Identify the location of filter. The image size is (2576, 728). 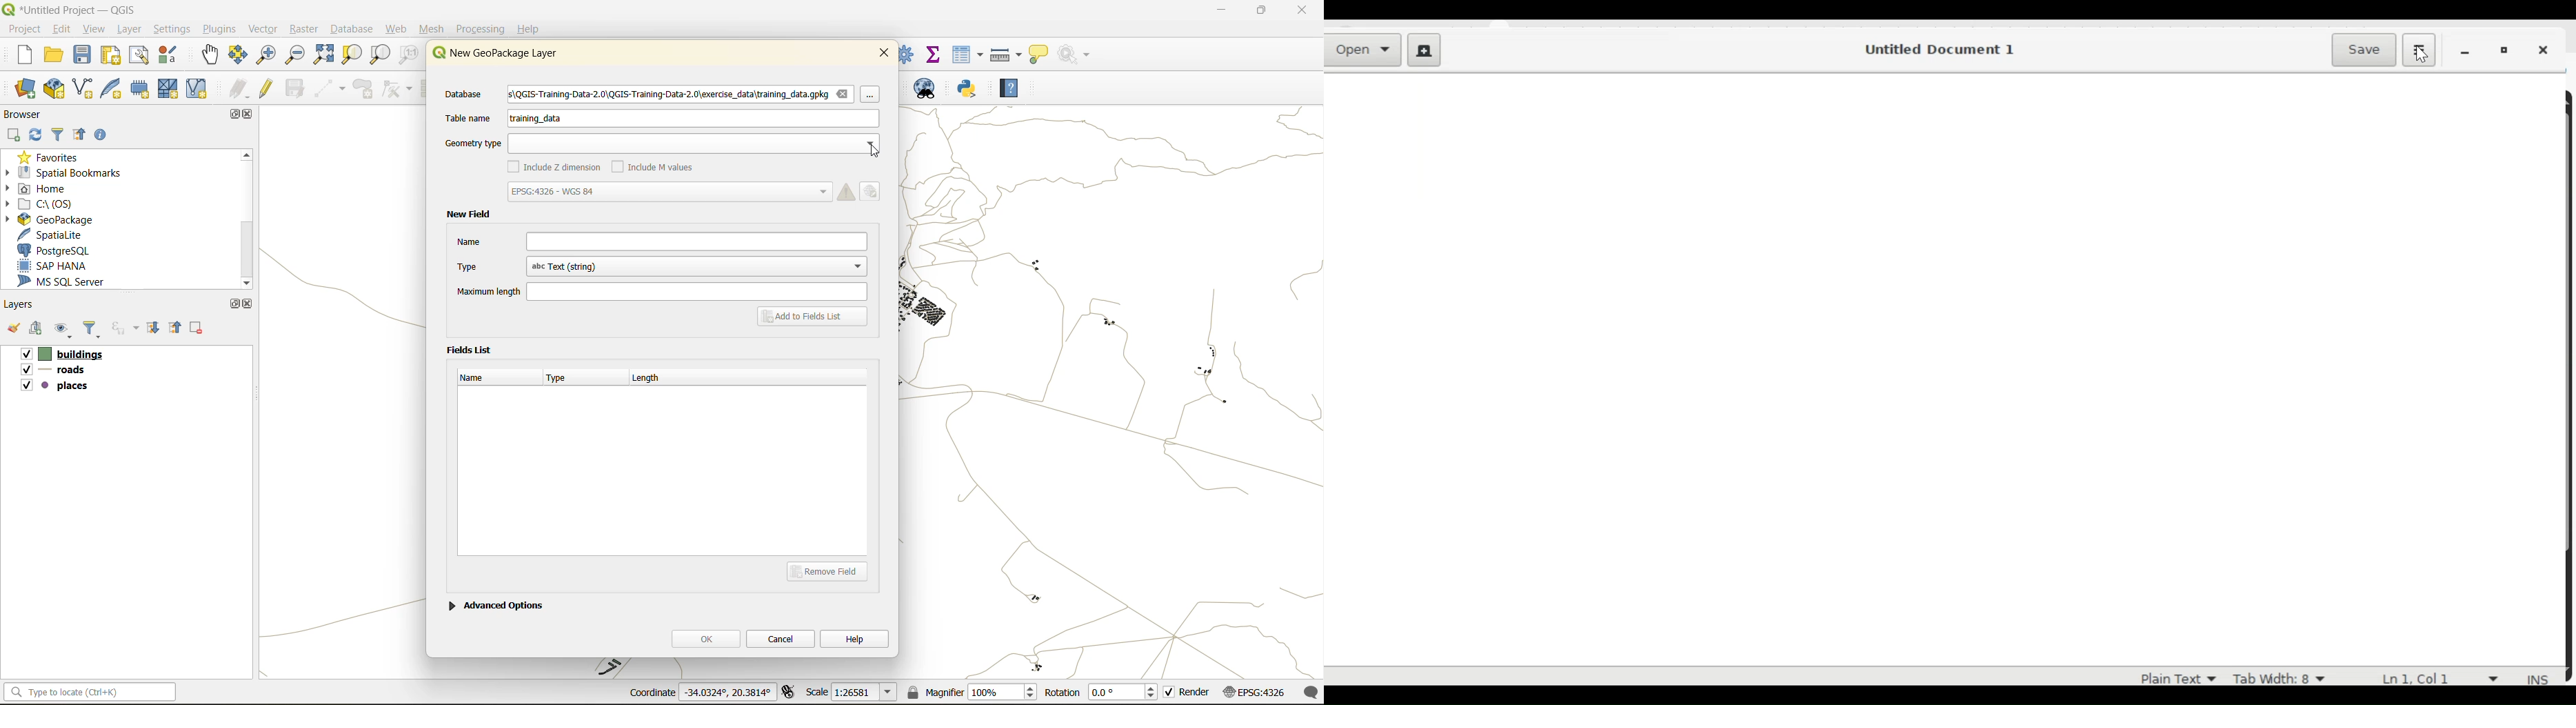
(58, 136).